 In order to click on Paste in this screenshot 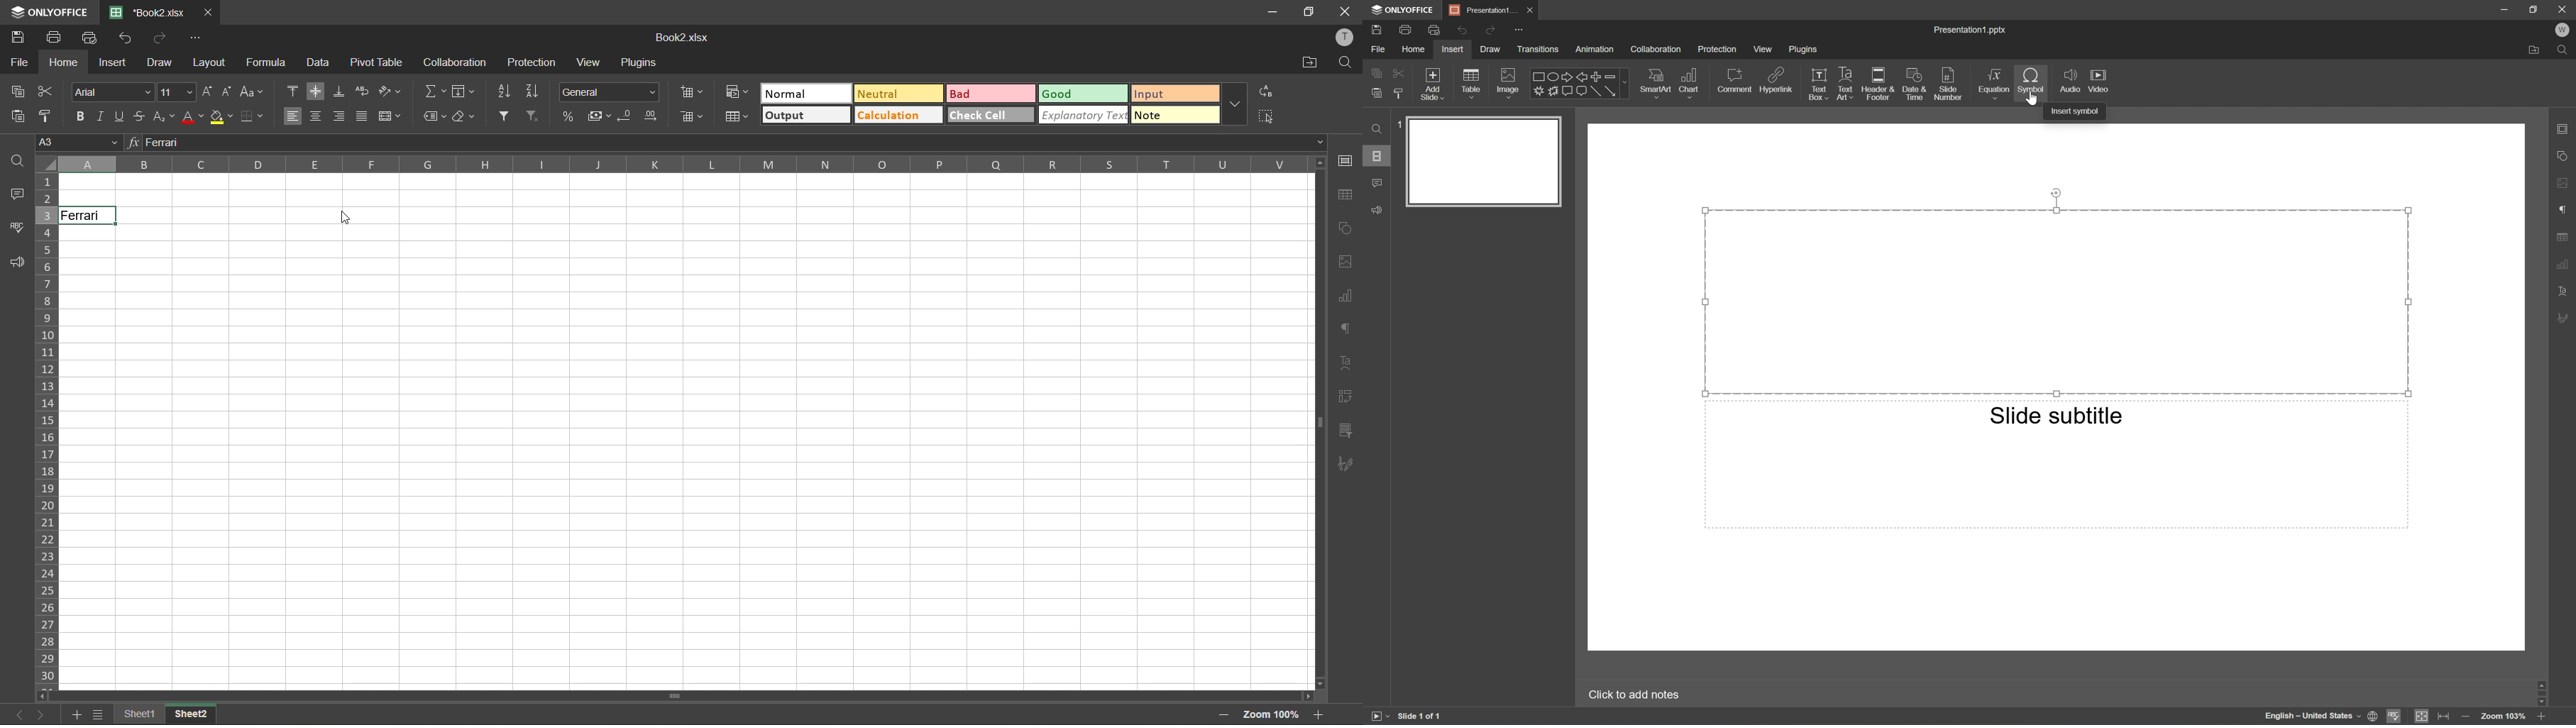, I will do `click(1376, 91)`.